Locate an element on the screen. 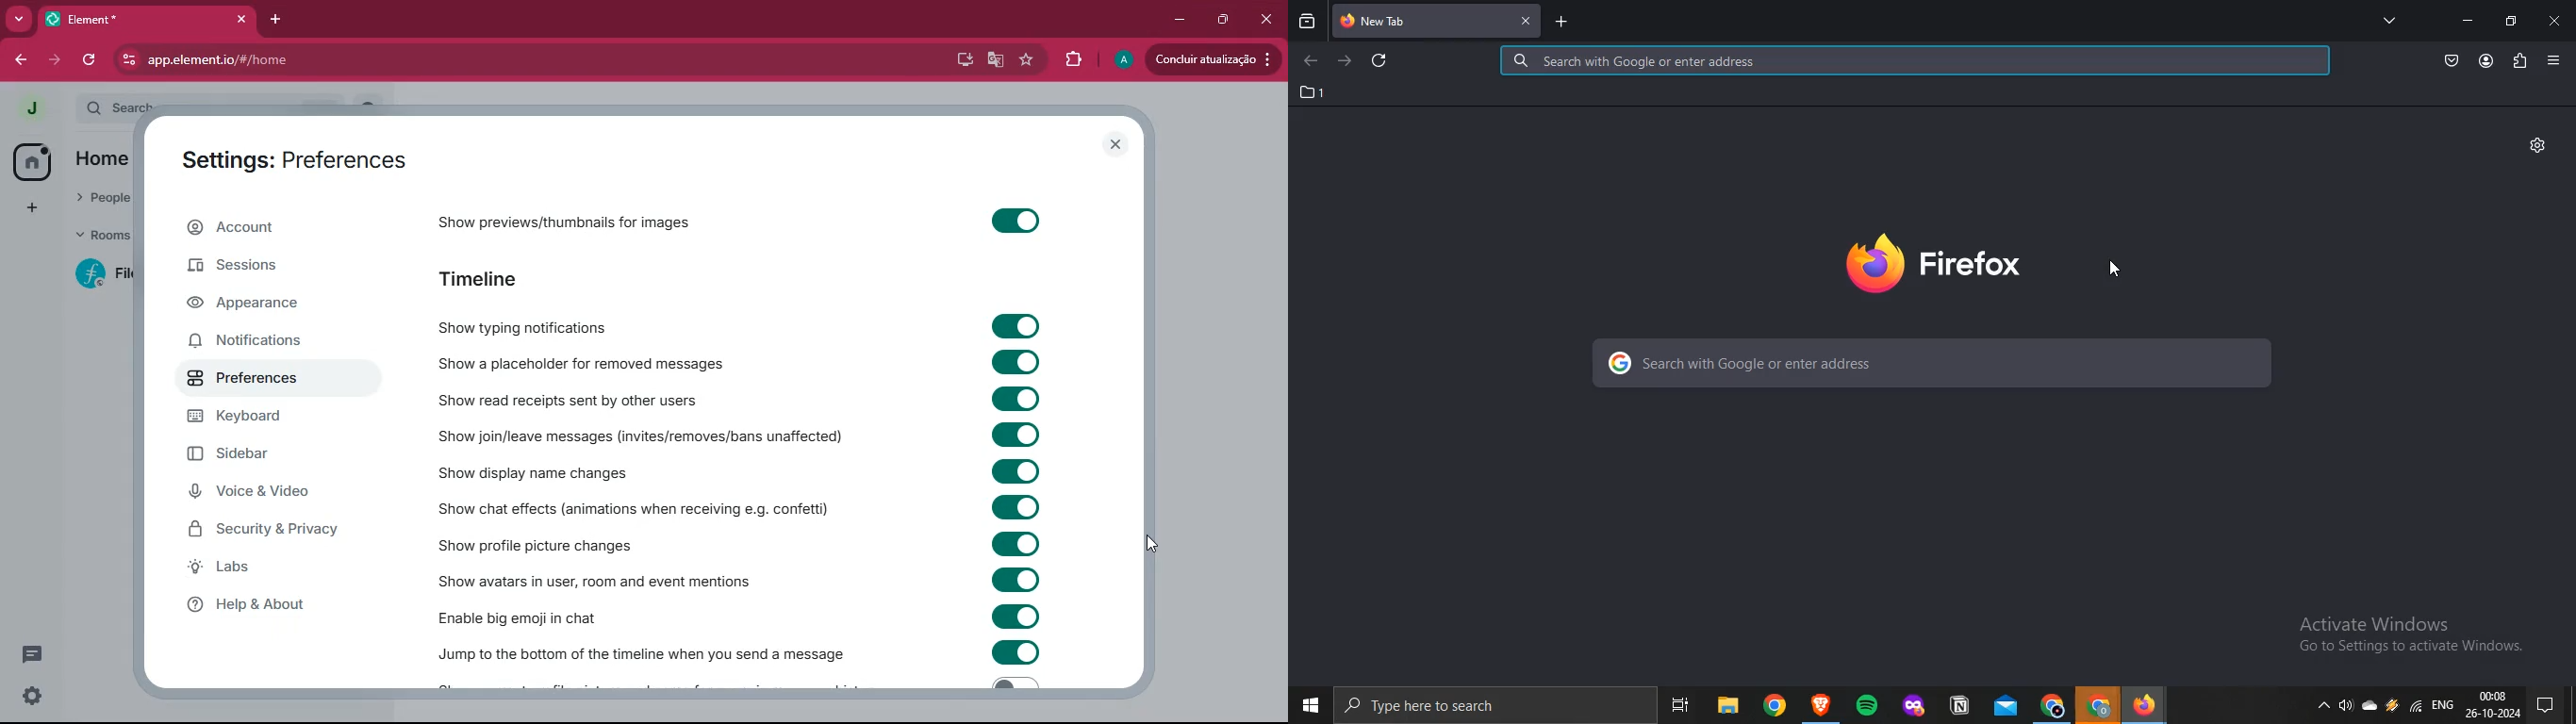 This screenshot has height=728, width=2576. show profile picture changes is located at coordinates (548, 543).